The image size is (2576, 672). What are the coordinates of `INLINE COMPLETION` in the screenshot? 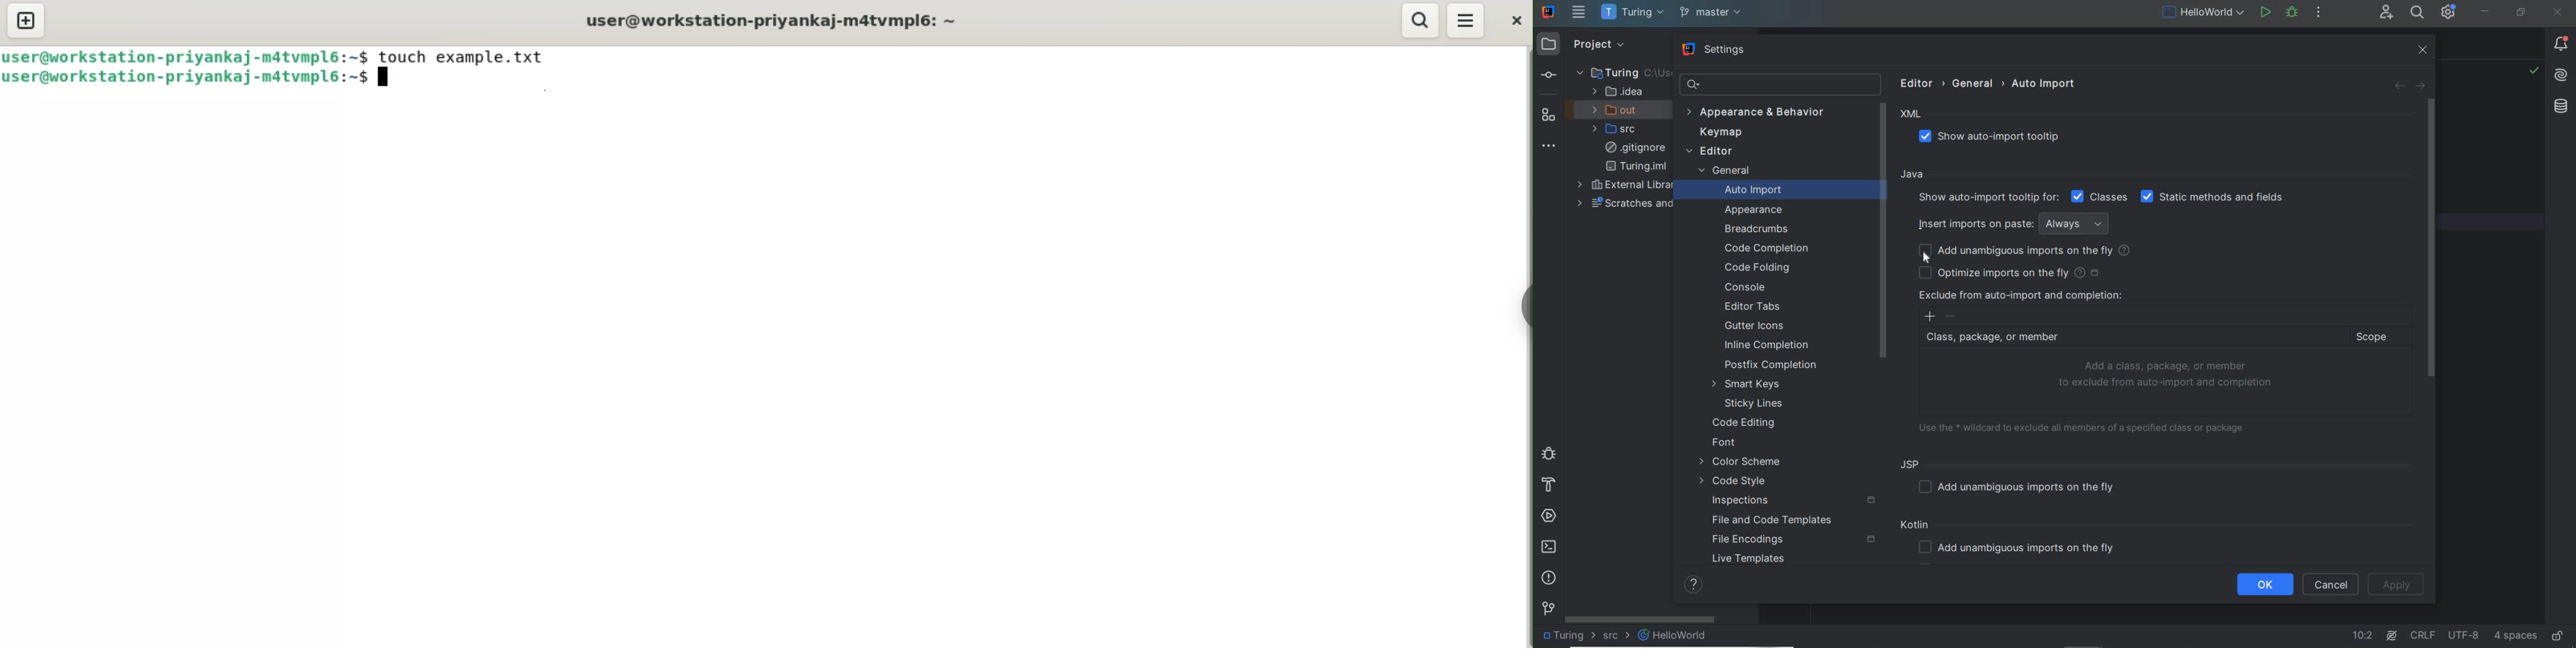 It's located at (1772, 347).